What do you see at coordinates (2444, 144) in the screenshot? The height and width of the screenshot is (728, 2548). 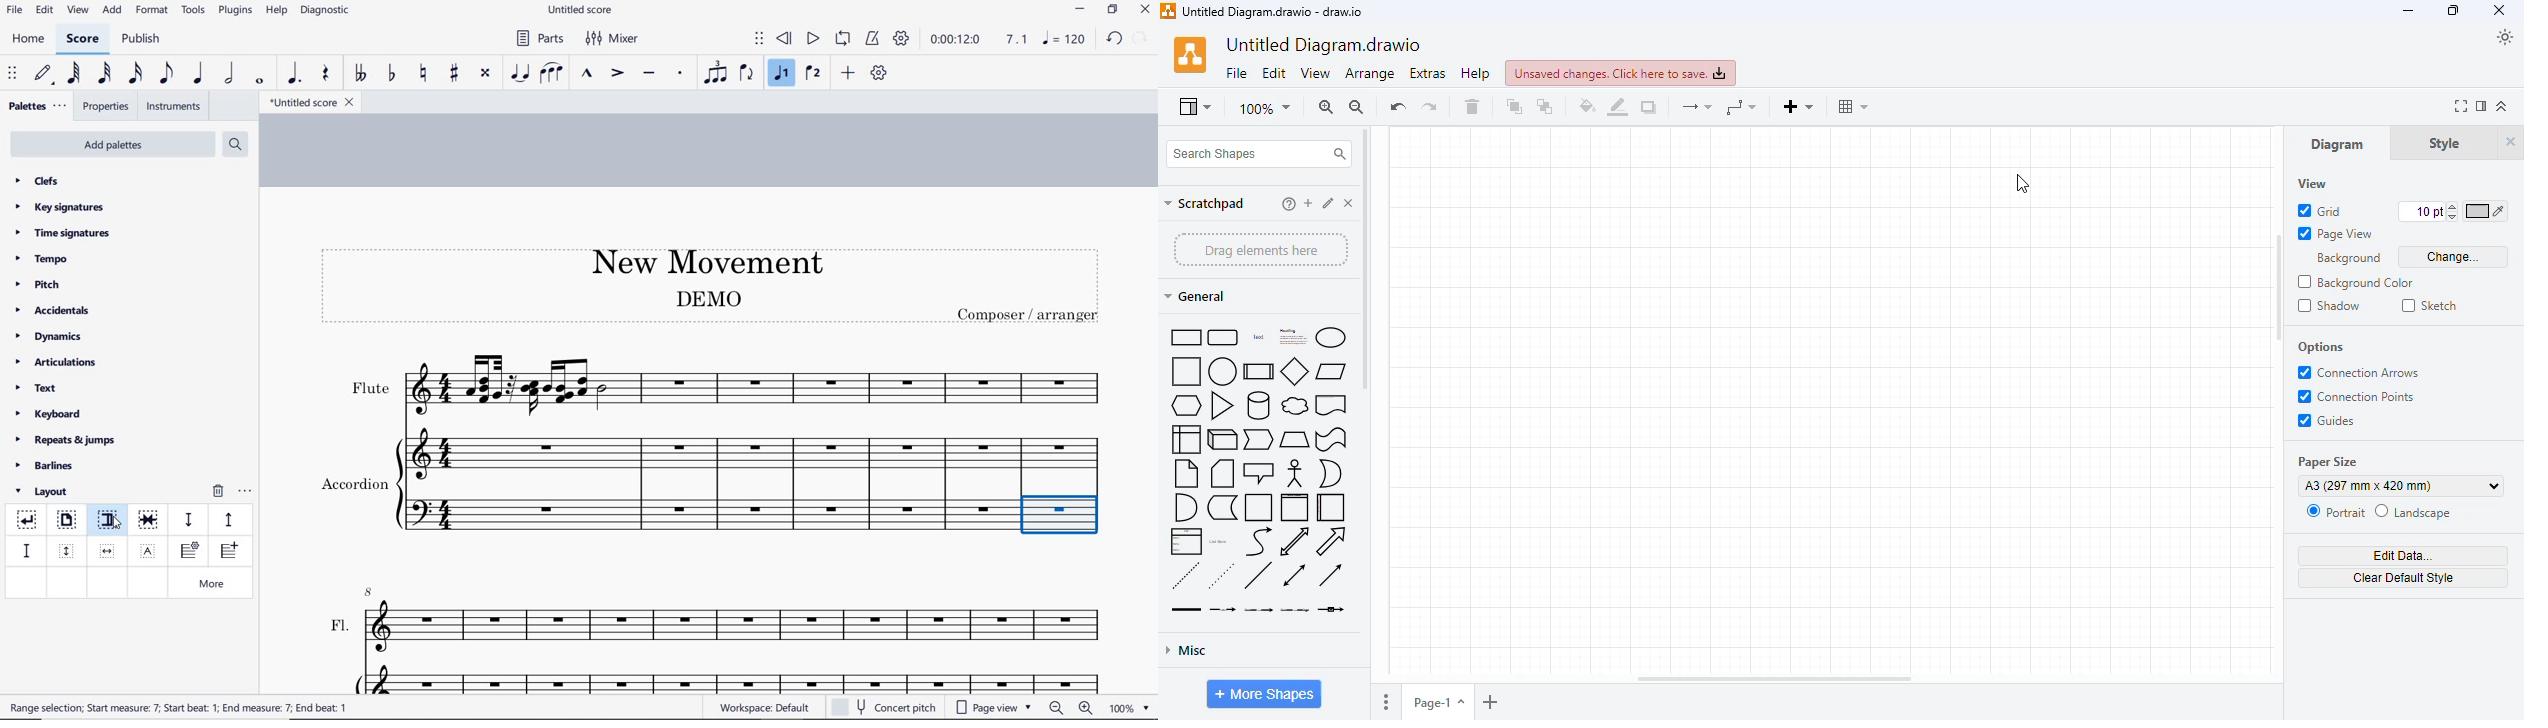 I see `style` at bounding box center [2444, 144].